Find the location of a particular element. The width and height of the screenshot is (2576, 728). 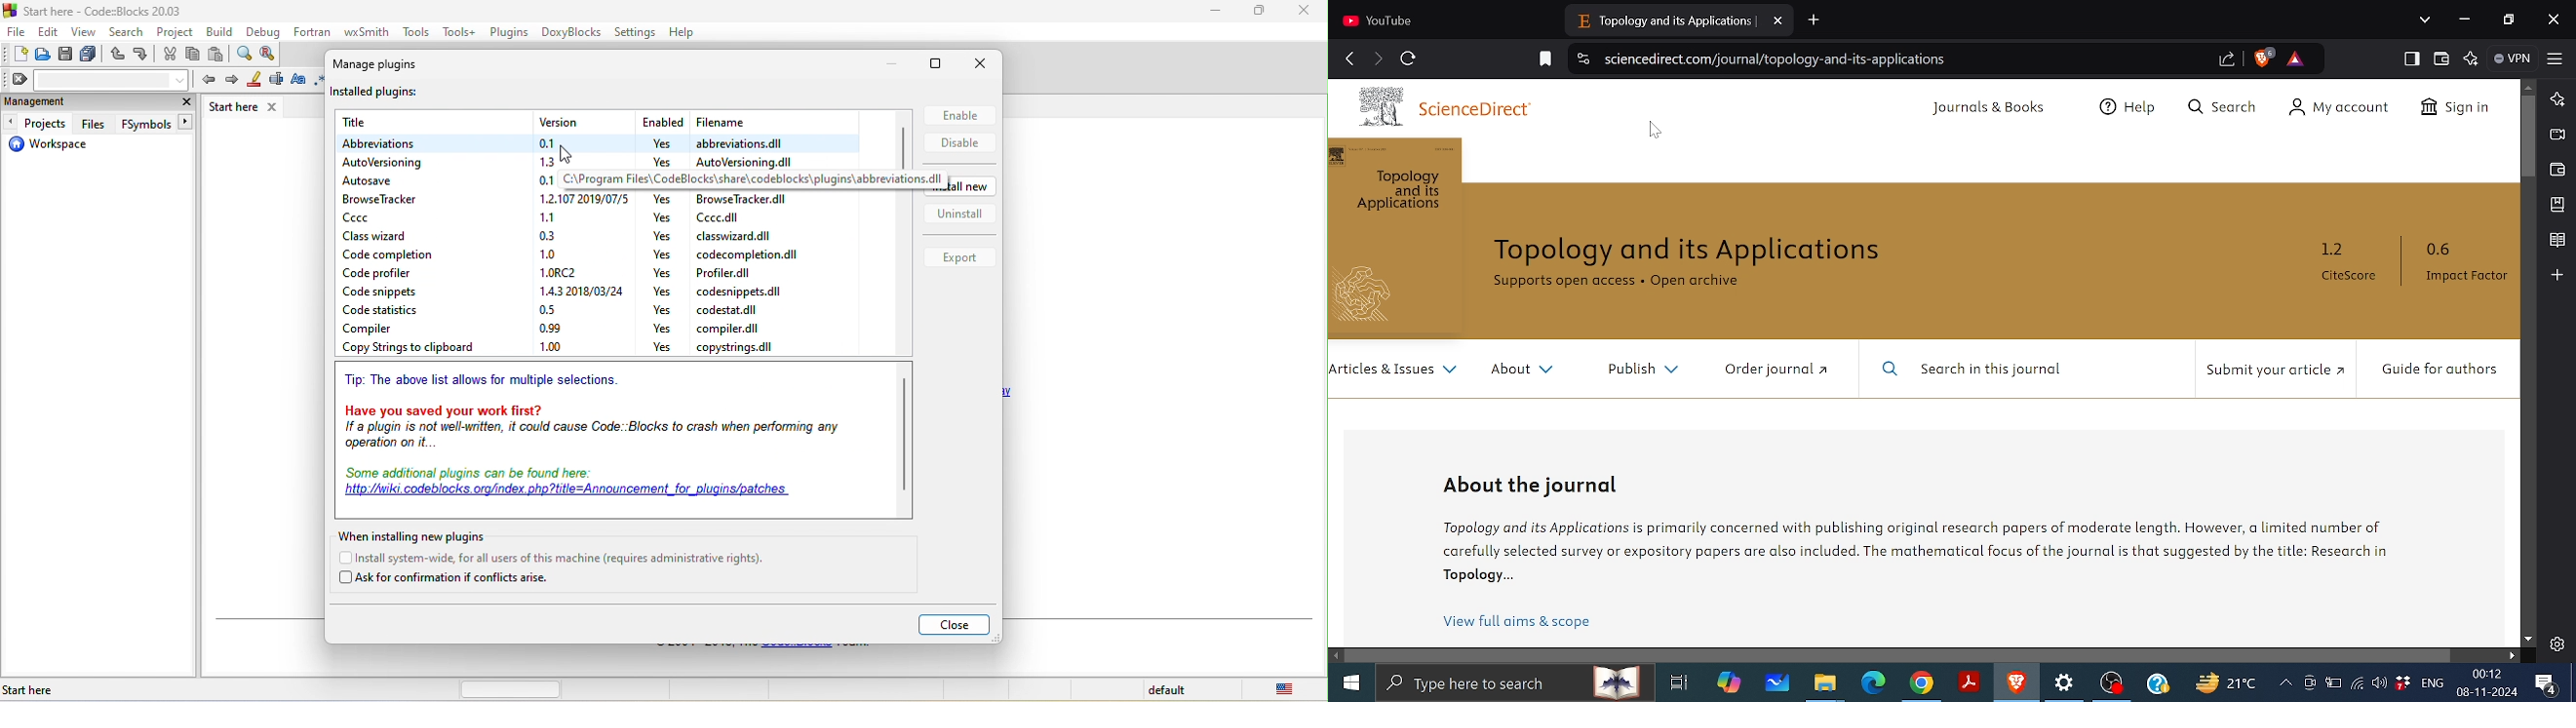

yes is located at coordinates (662, 198).